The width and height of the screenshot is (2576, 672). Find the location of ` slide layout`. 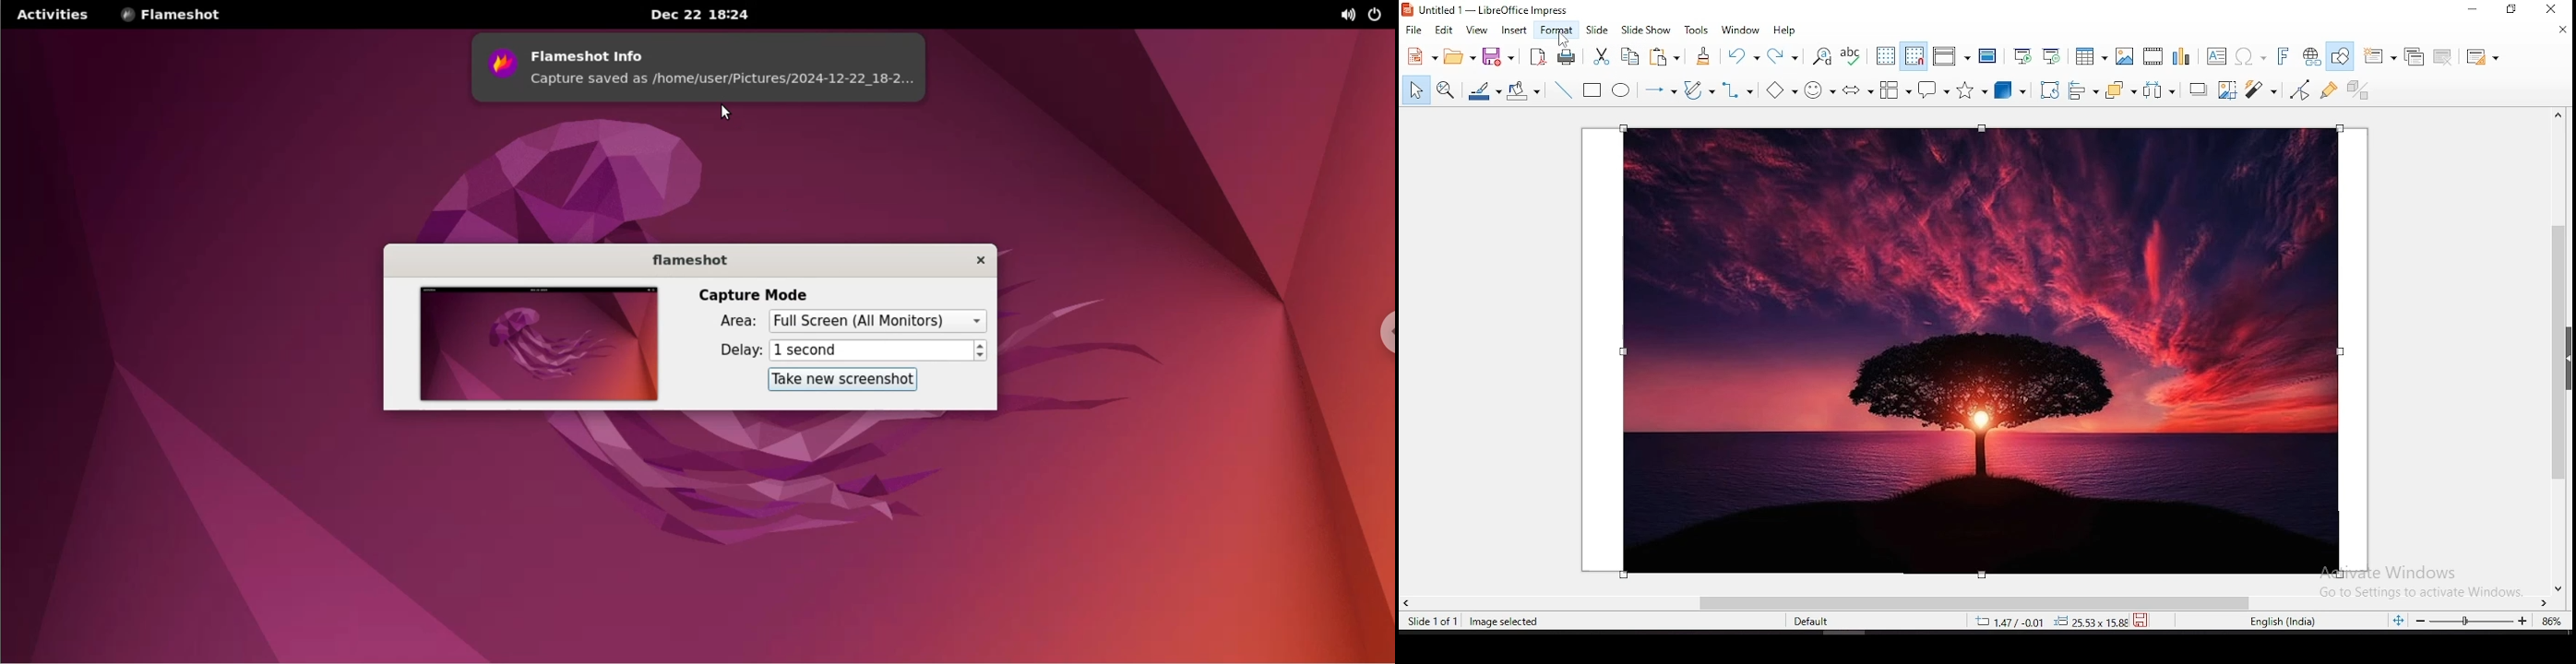

 slide layout is located at coordinates (2482, 57).